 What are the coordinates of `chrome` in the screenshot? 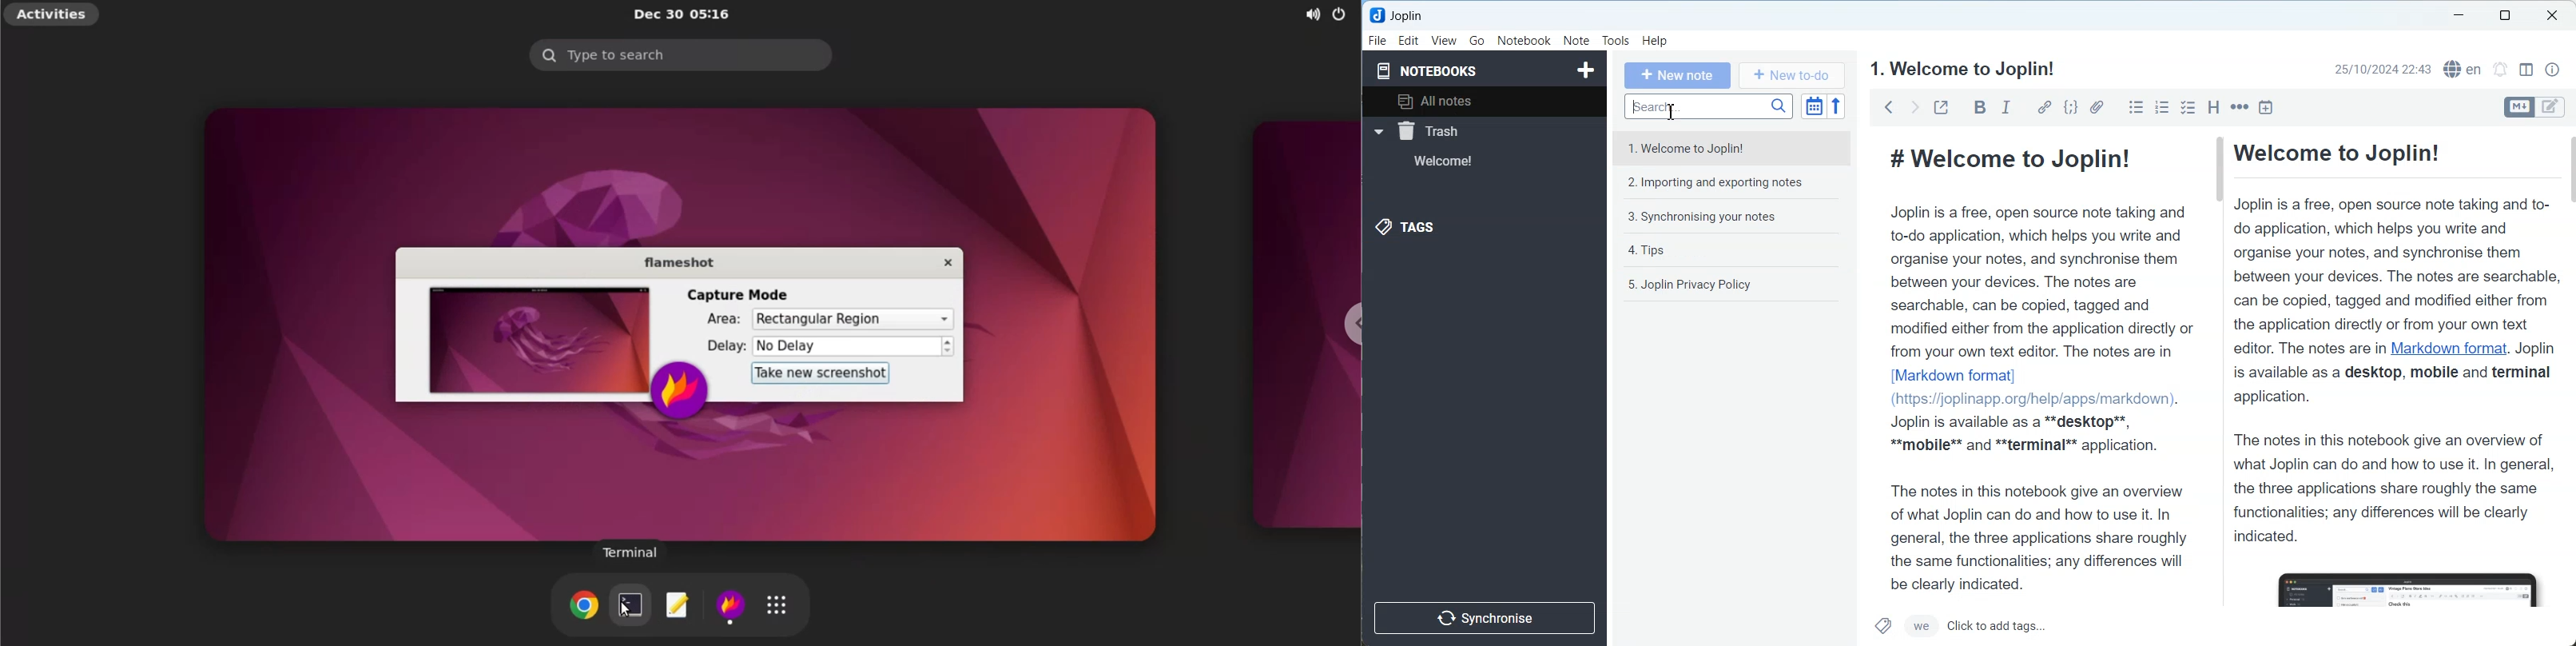 It's located at (582, 605).